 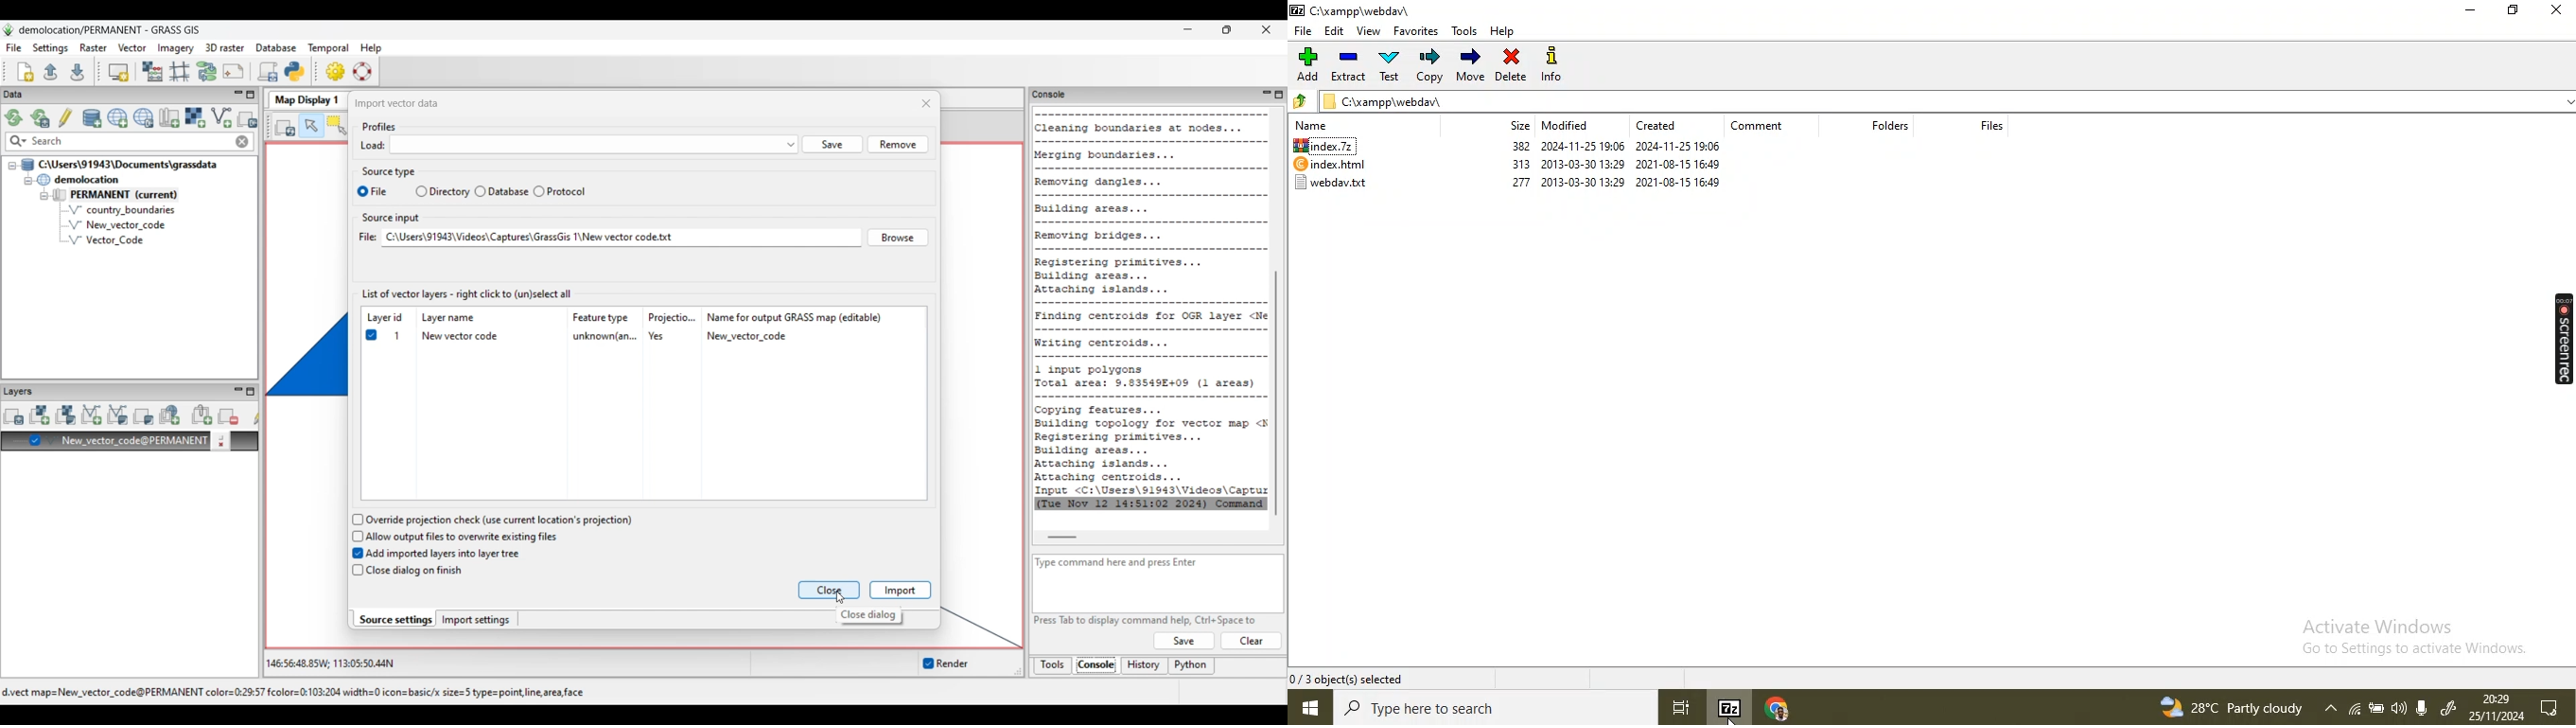 I want to click on chrome, so click(x=1780, y=706).